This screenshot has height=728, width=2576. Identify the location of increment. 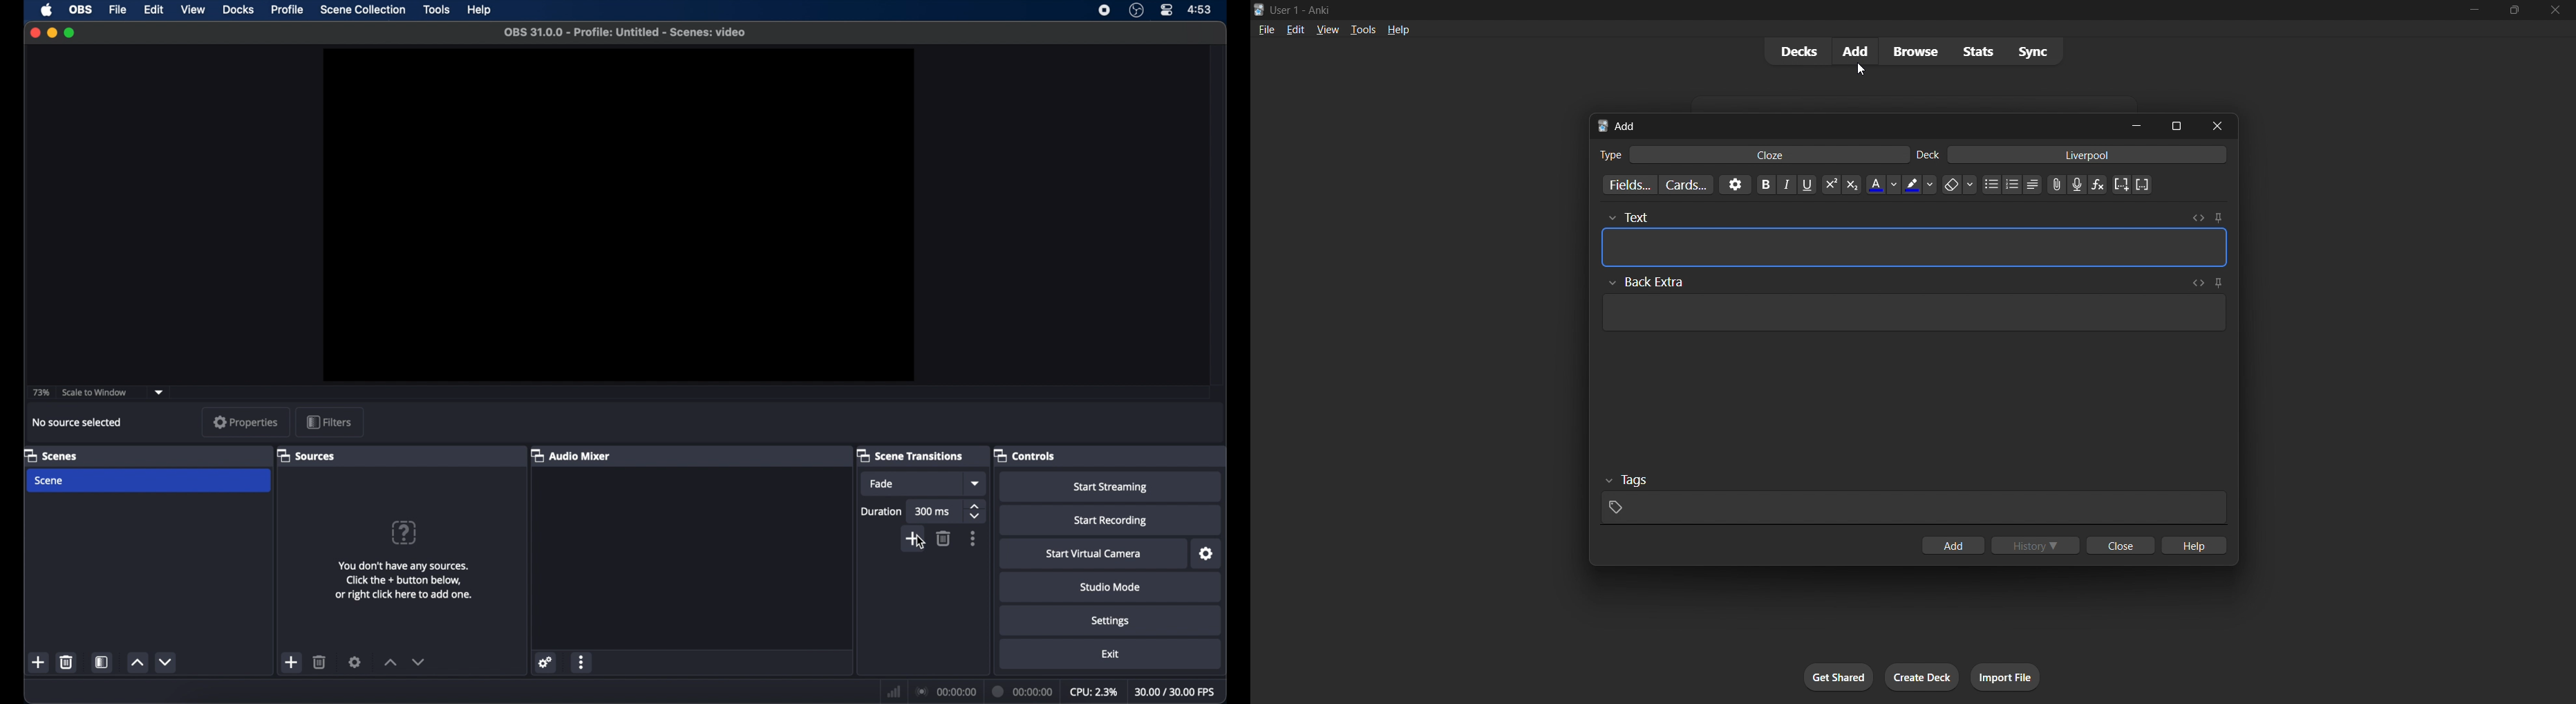
(137, 664).